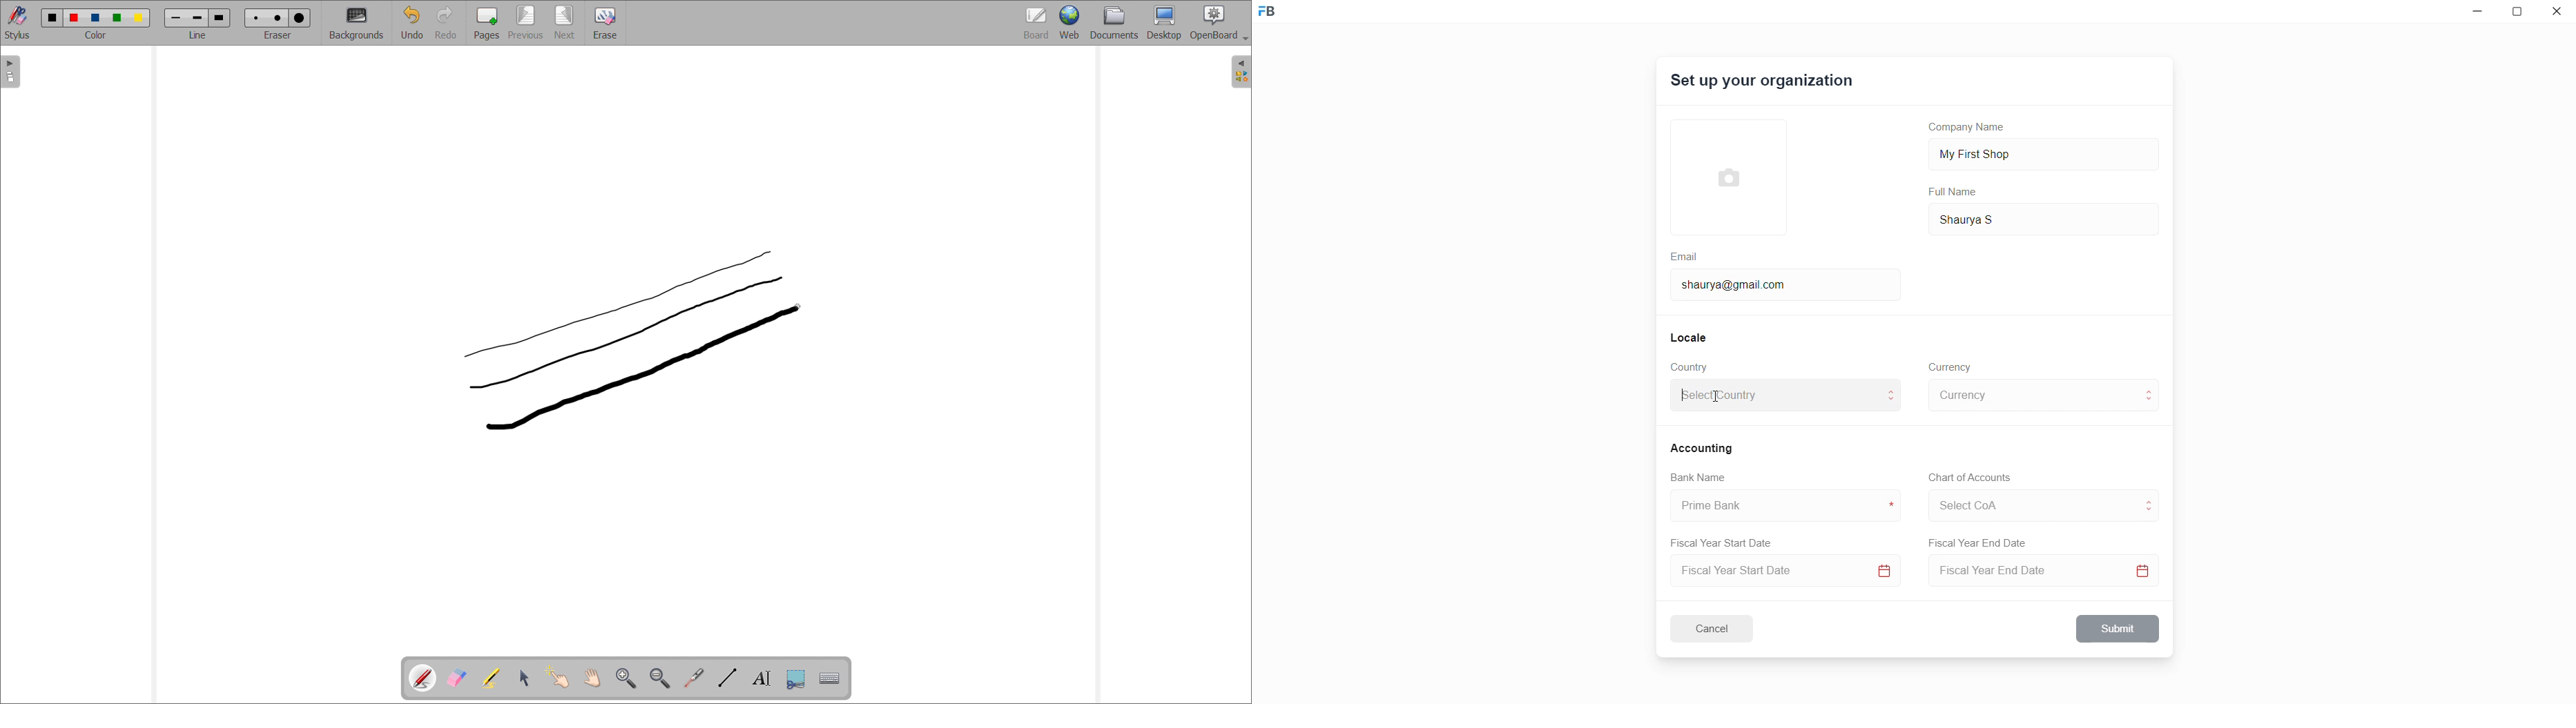 This screenshot has height=728, width=2576. I want to click on select country, so click(1775, 398).